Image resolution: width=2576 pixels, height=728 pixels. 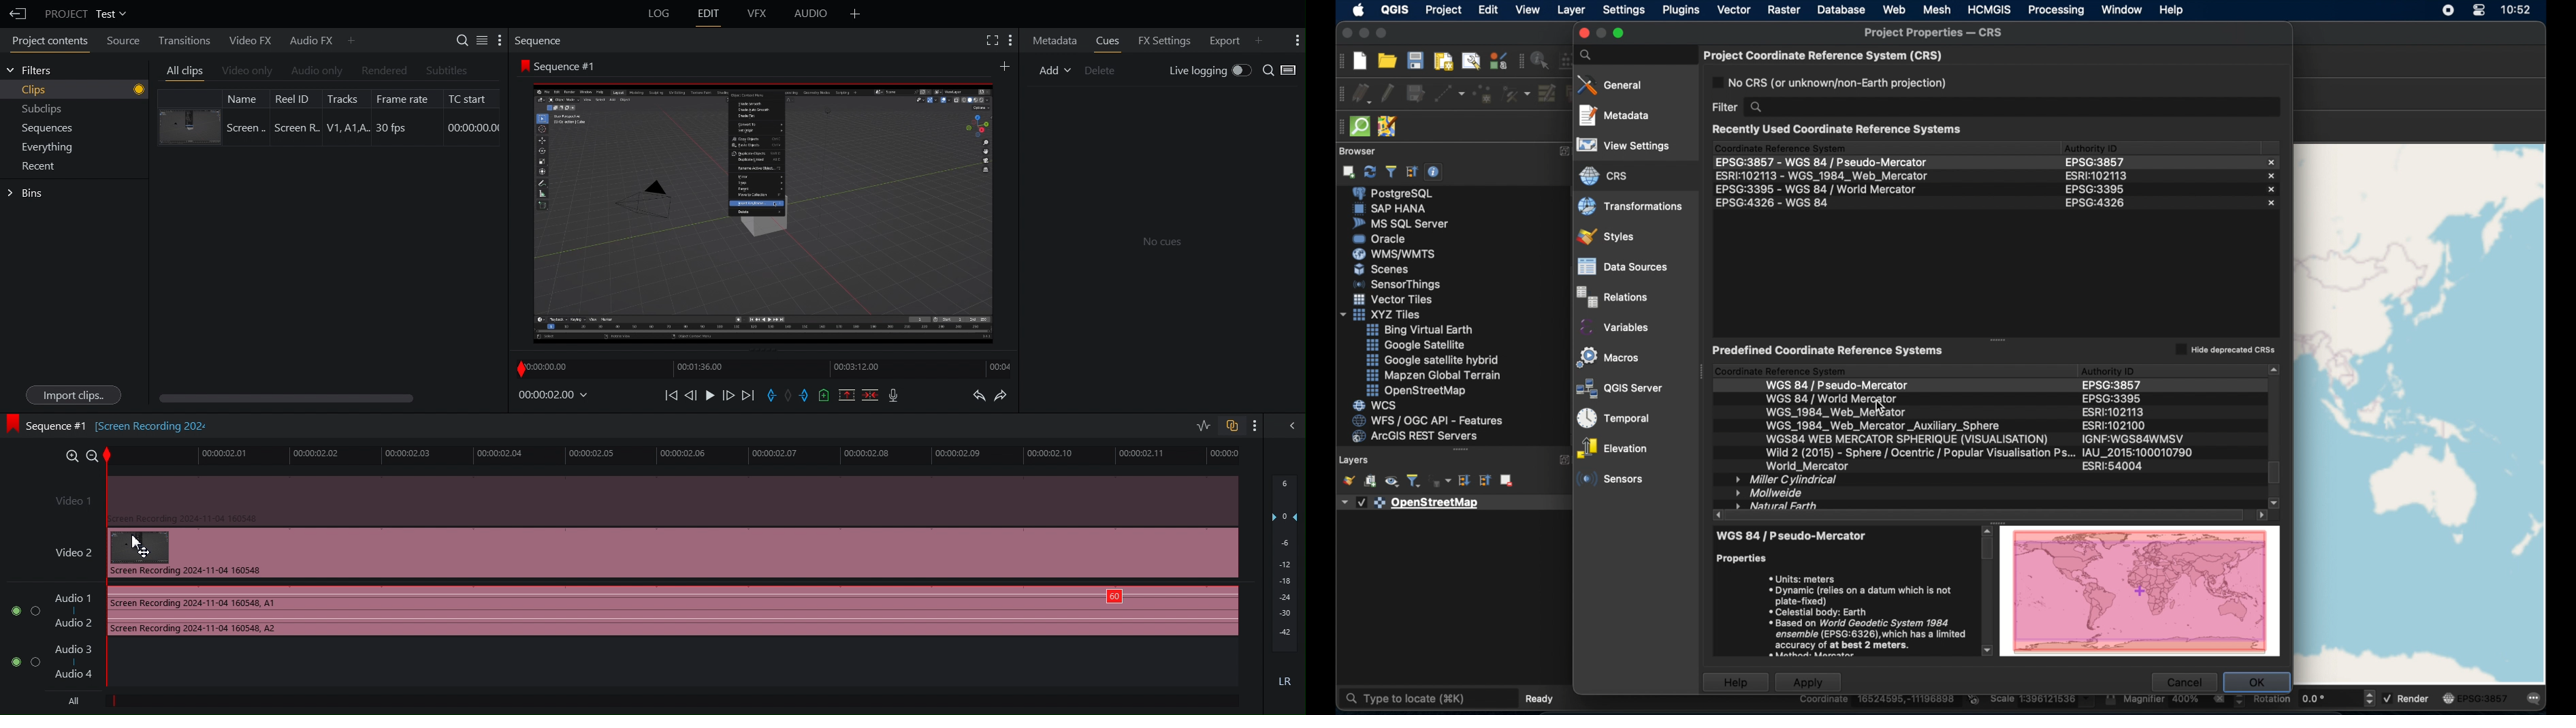 What do you see at coordinates (1377, 405) in the screenshot?
I see `wcs` at bounding box center [1377, 405].